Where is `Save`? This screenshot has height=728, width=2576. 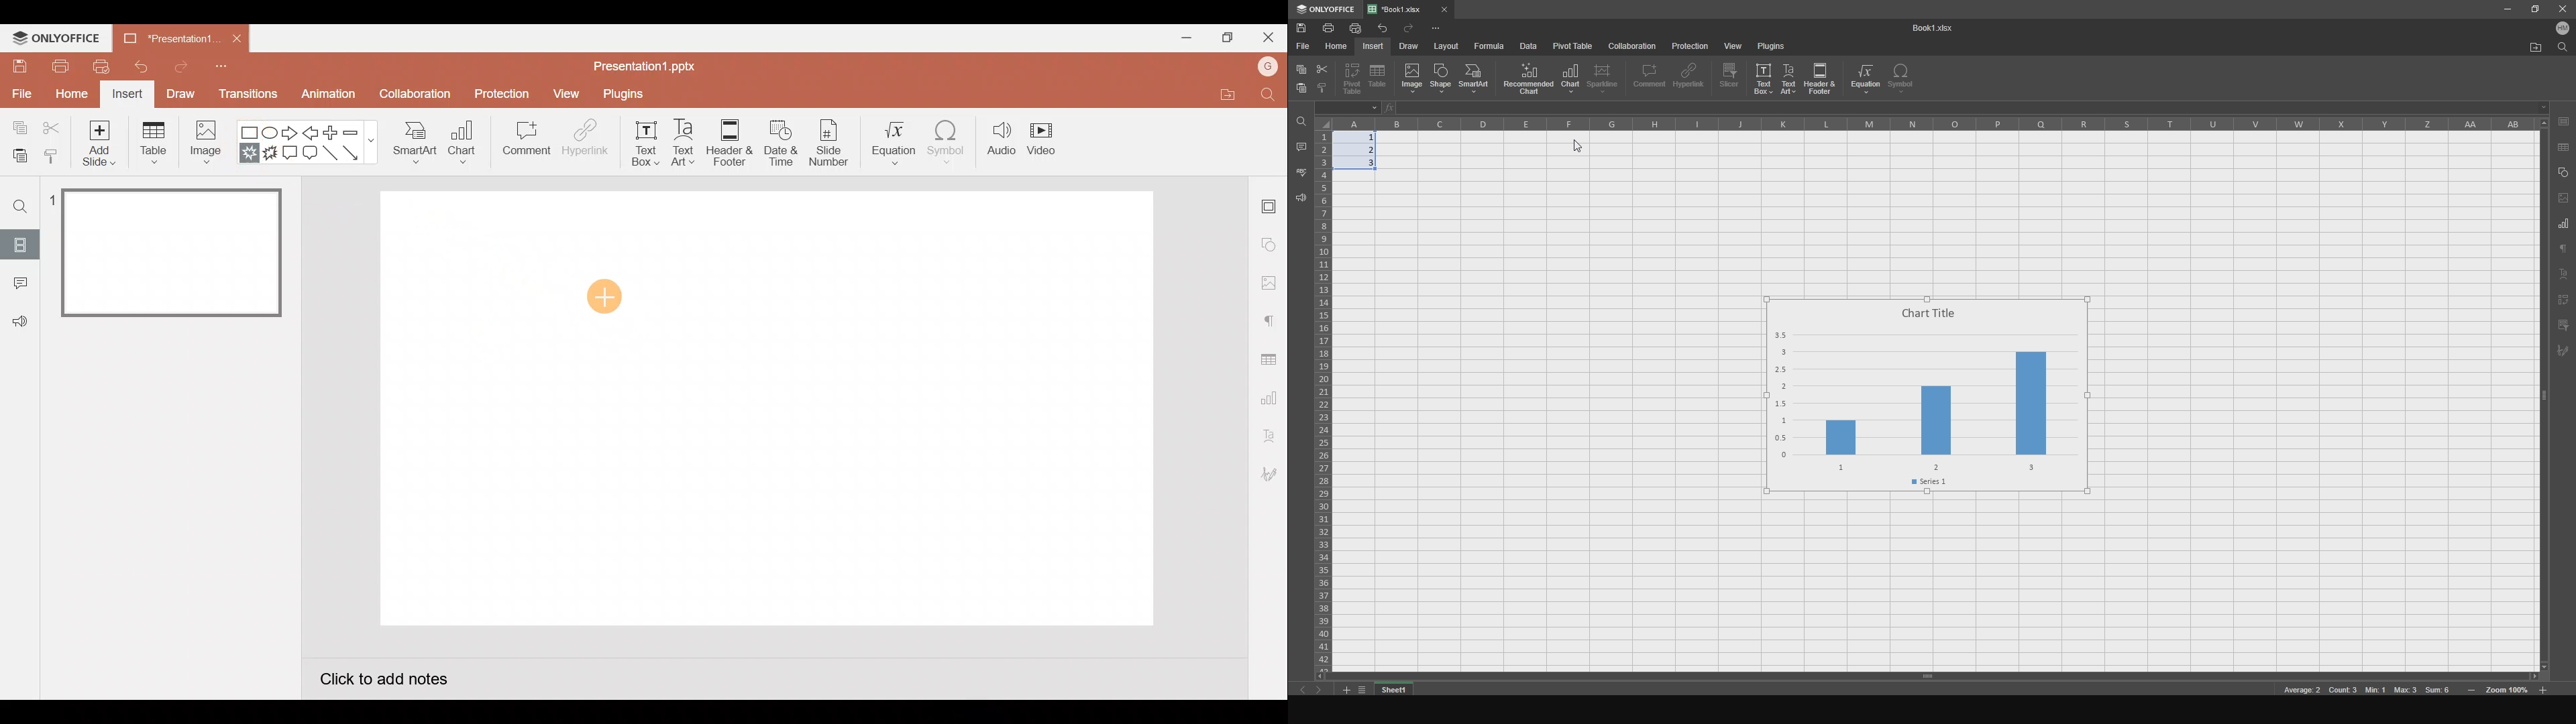
Save is located at coordinates (19, 68).